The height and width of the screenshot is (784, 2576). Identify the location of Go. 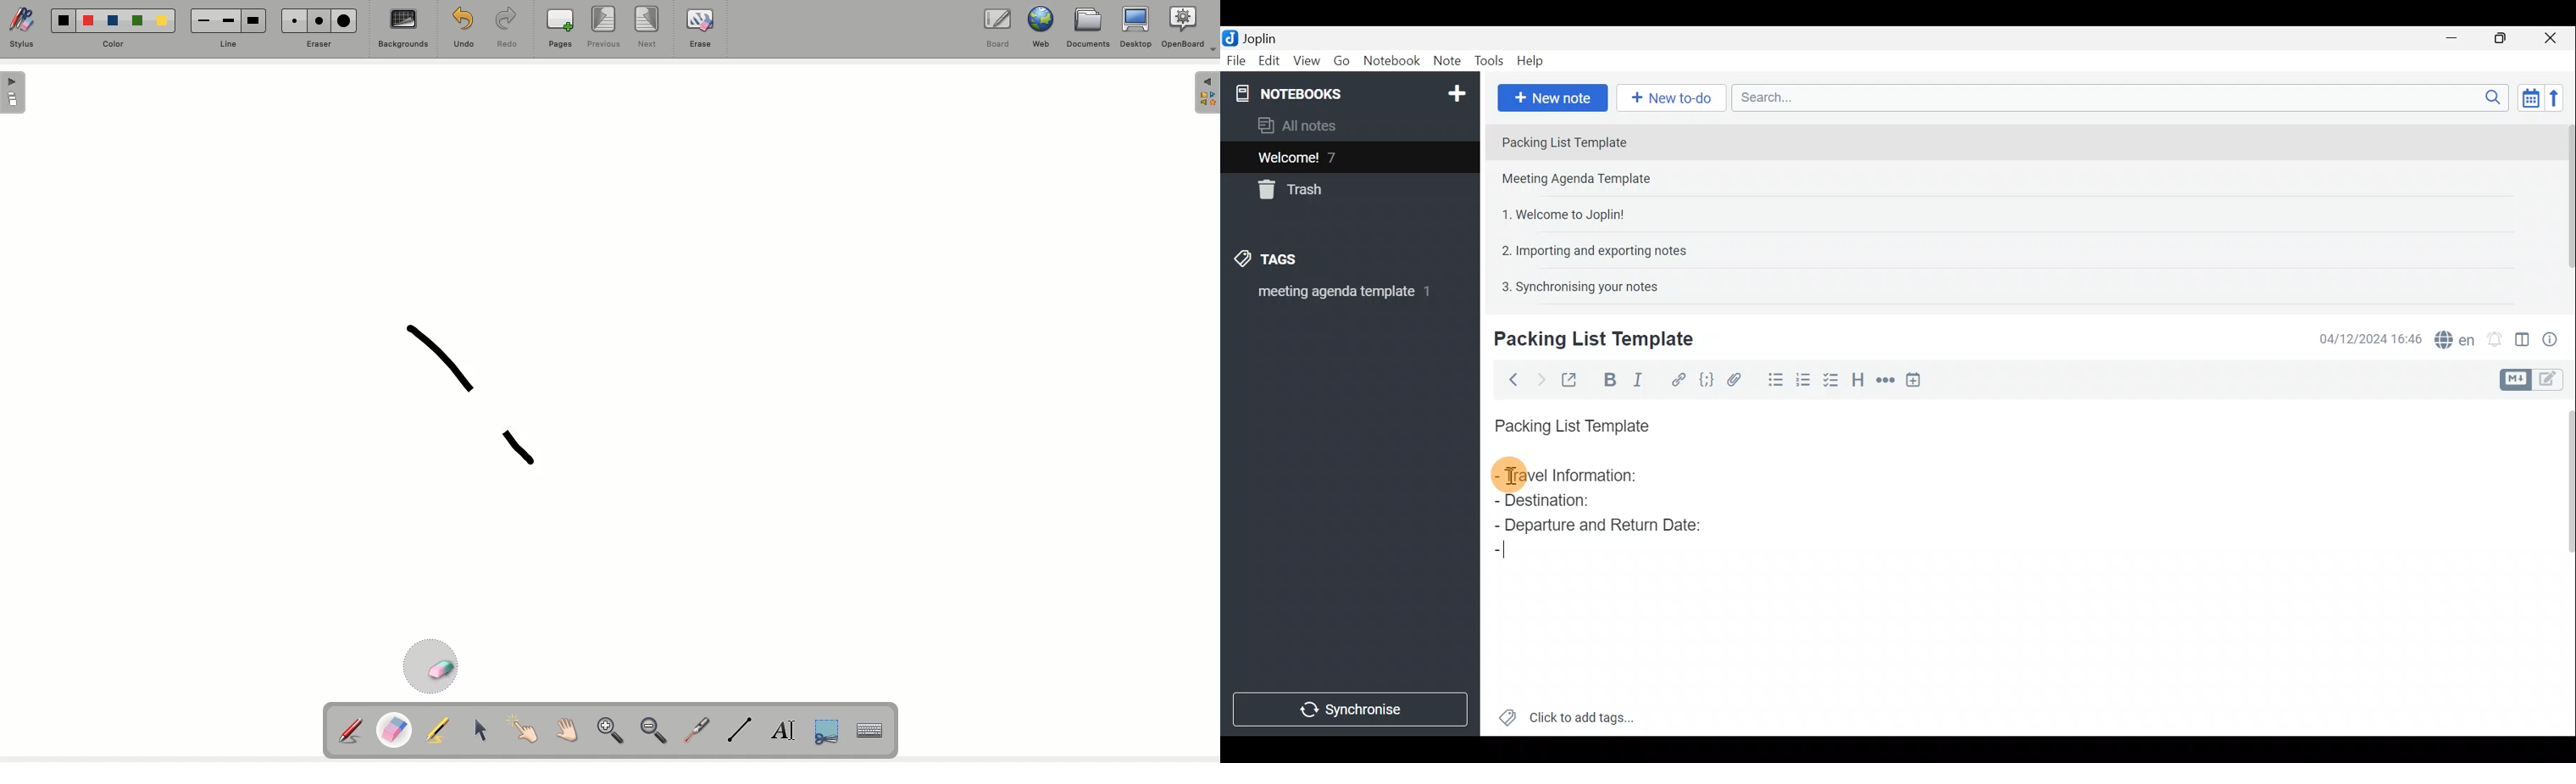
(1342, 61).